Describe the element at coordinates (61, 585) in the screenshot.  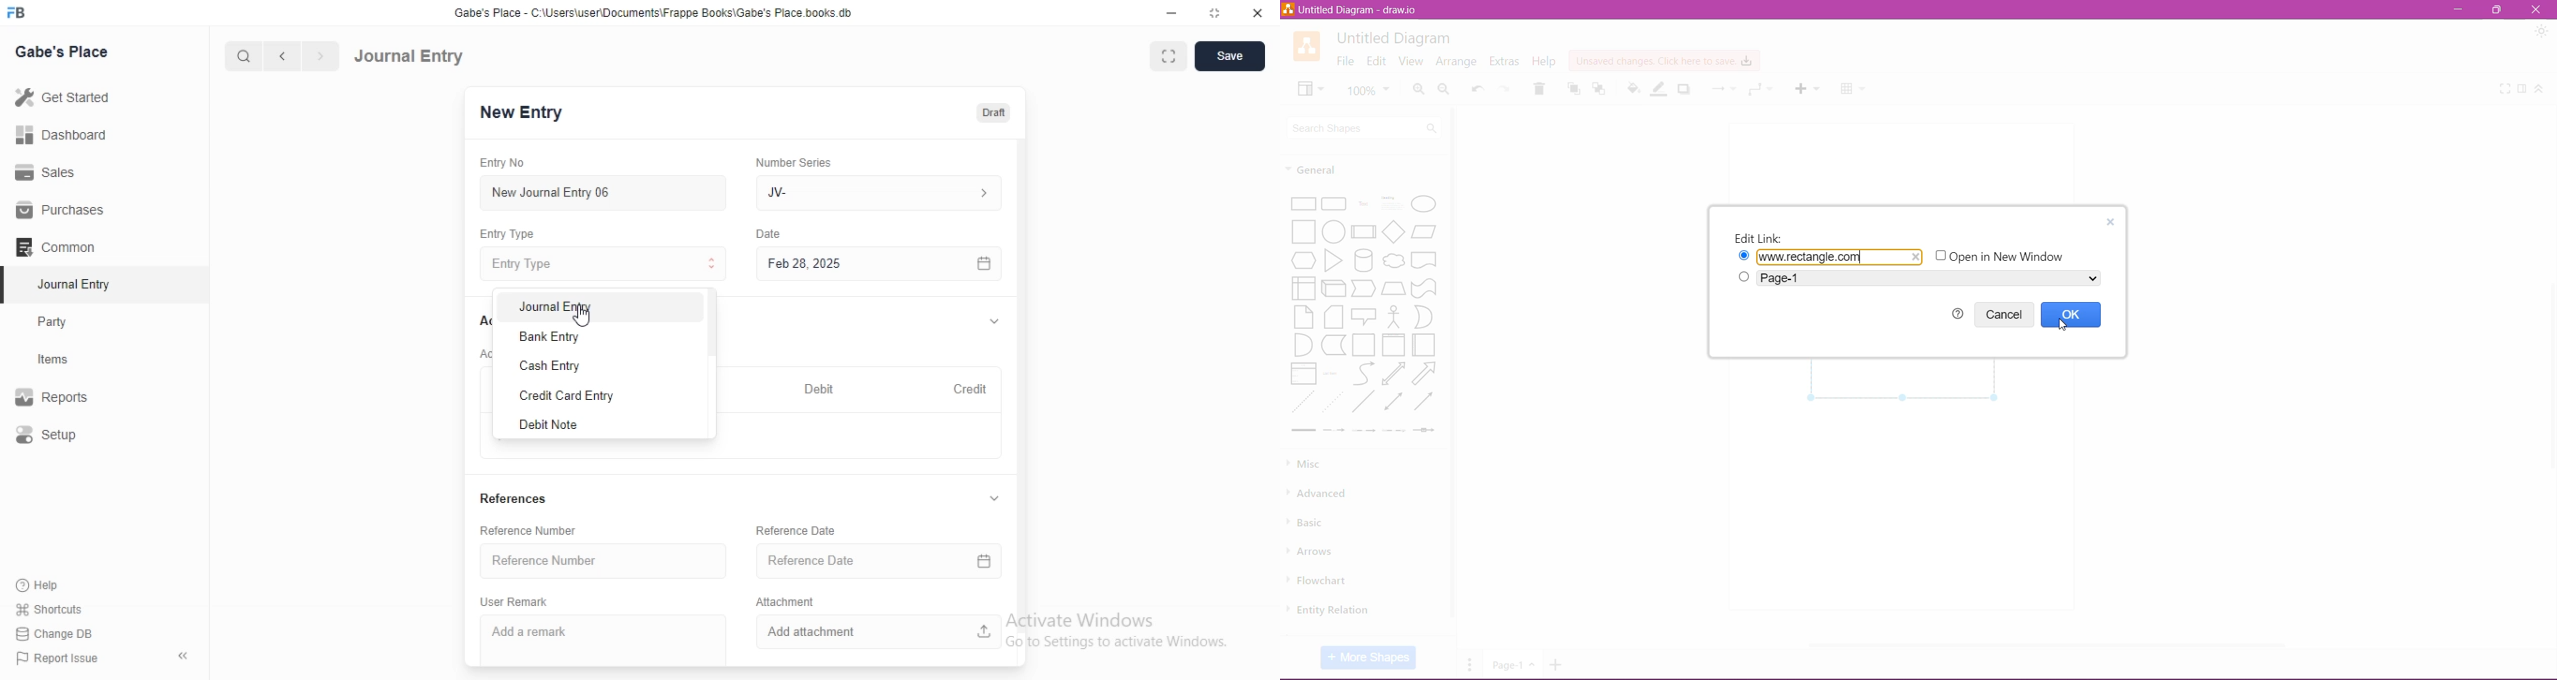
I see `‘Help` at that location.